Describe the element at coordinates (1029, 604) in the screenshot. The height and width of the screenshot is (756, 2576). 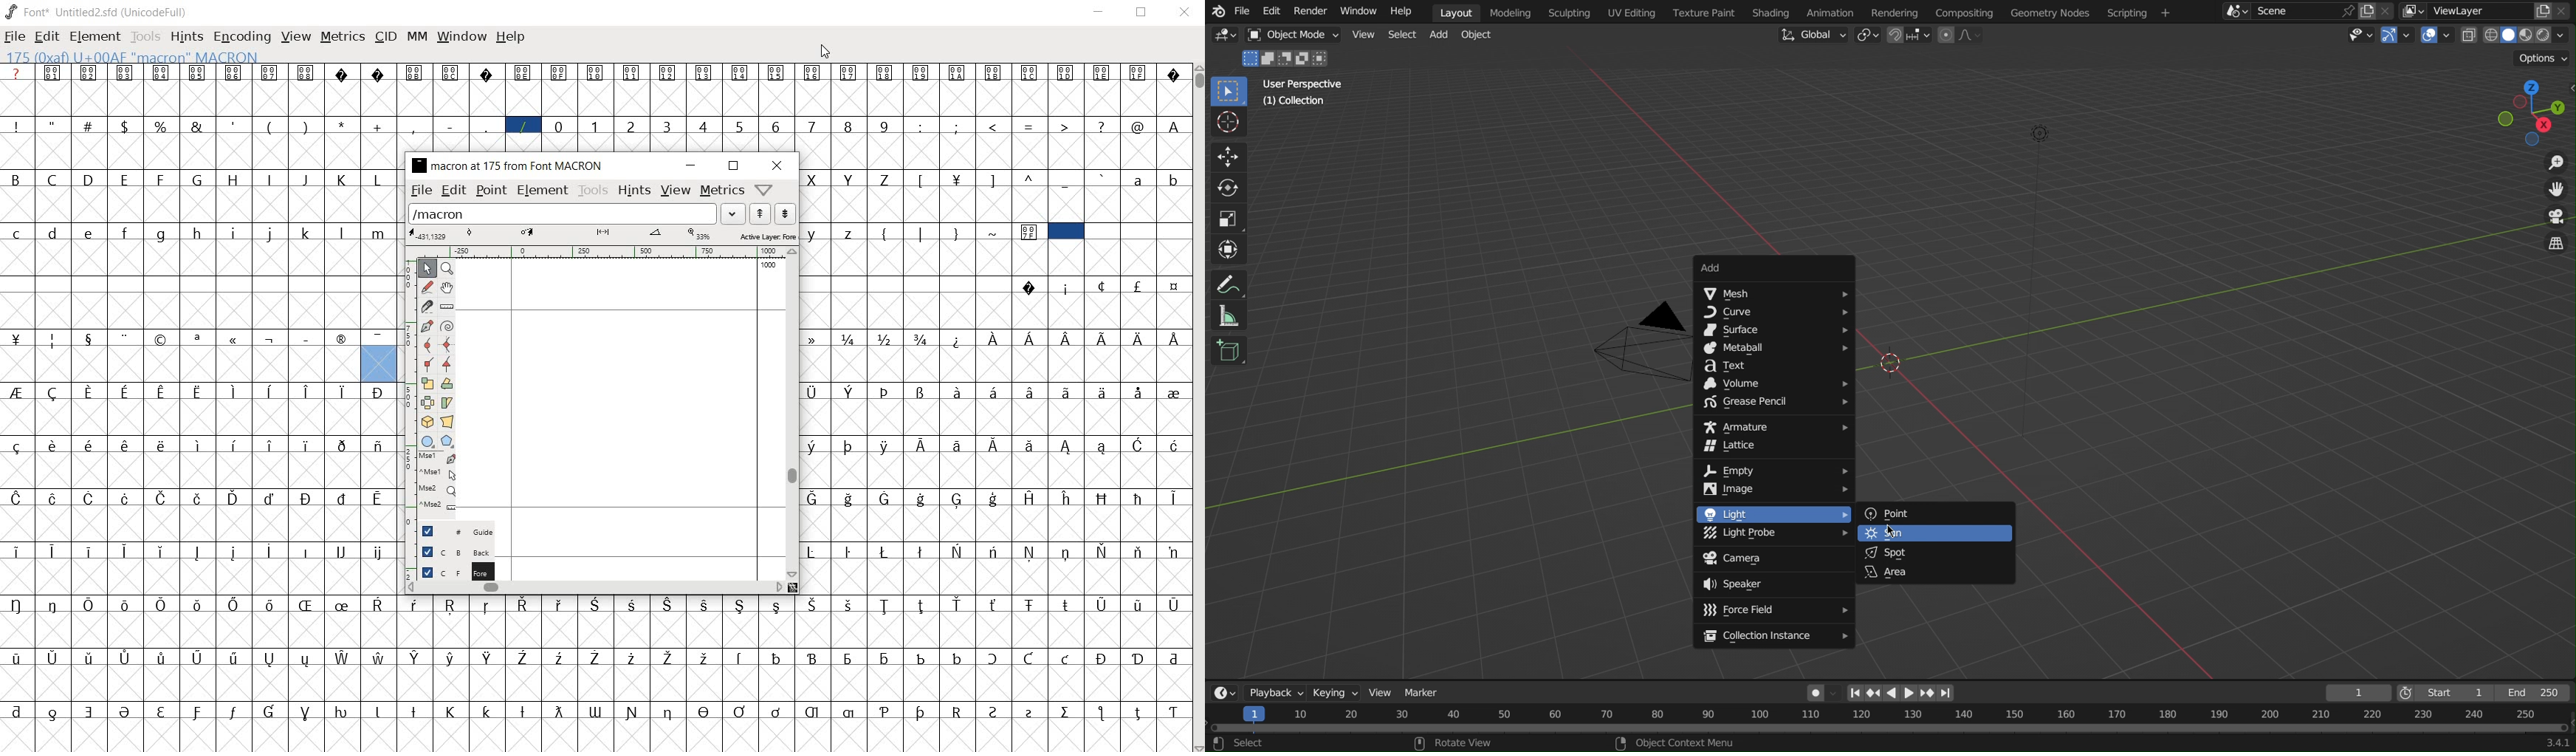
I see `Symbol` at that location.